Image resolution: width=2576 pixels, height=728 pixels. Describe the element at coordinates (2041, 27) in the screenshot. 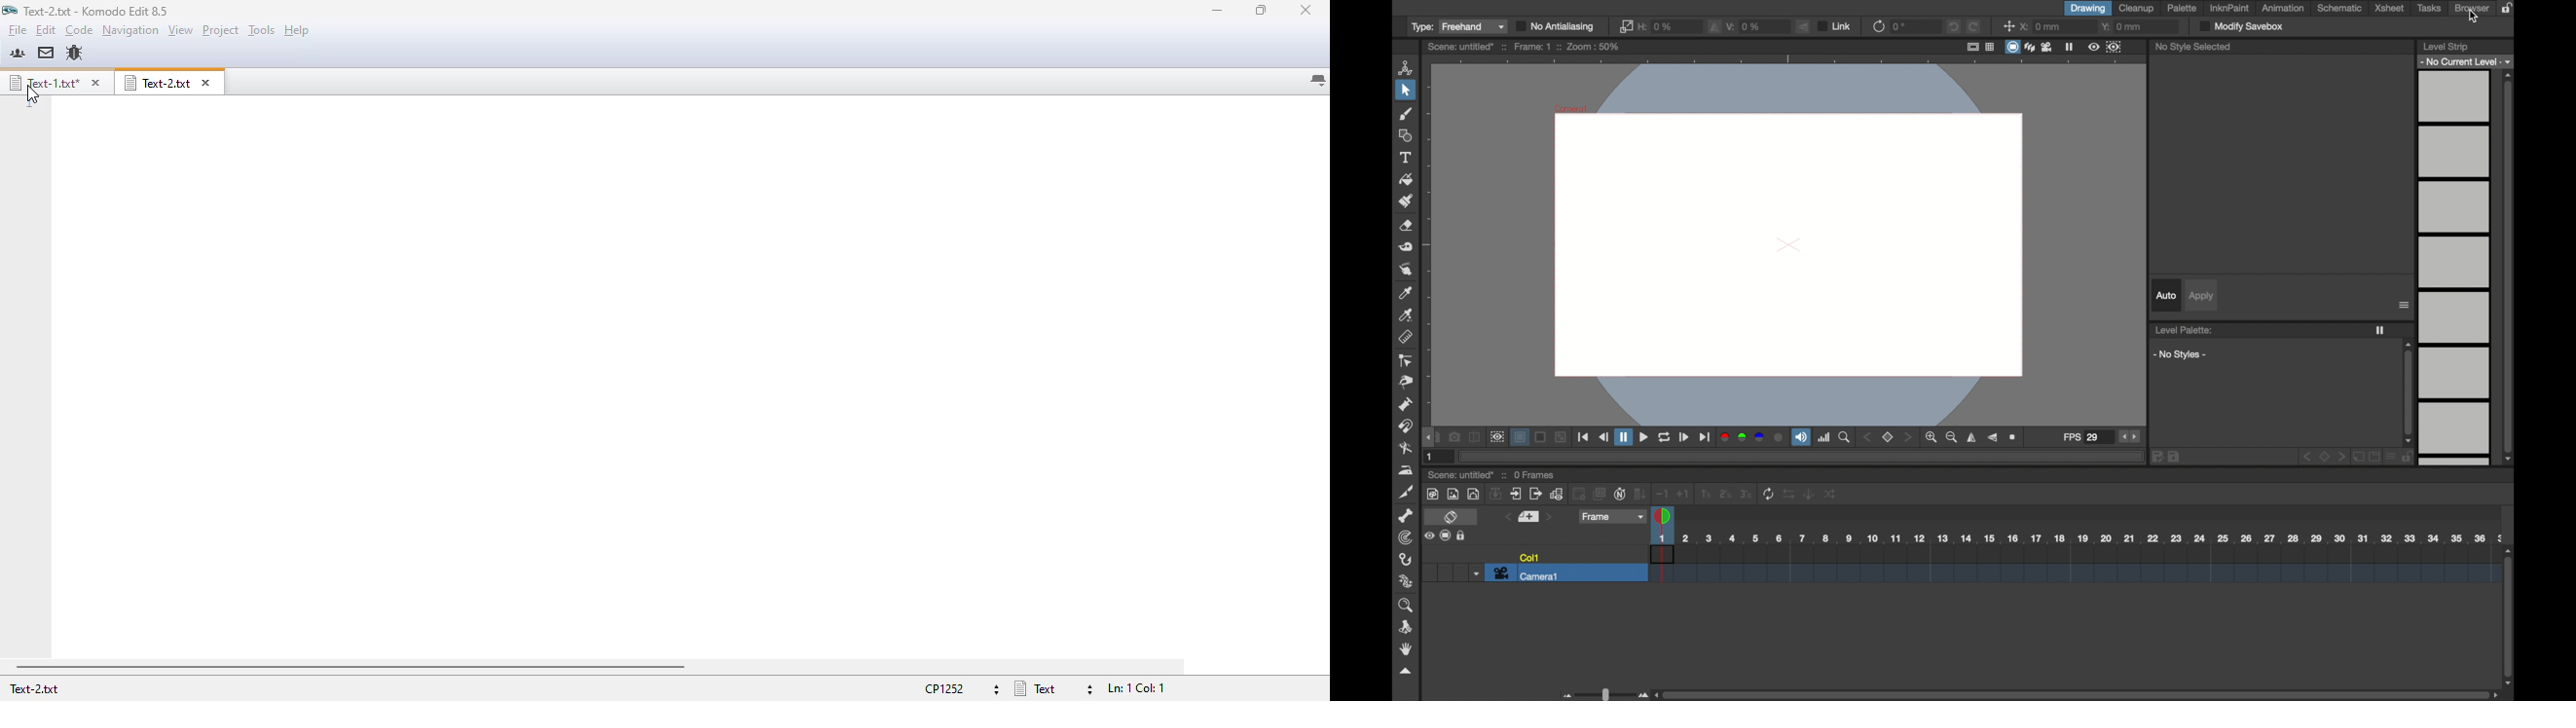

I see `x` at that location.